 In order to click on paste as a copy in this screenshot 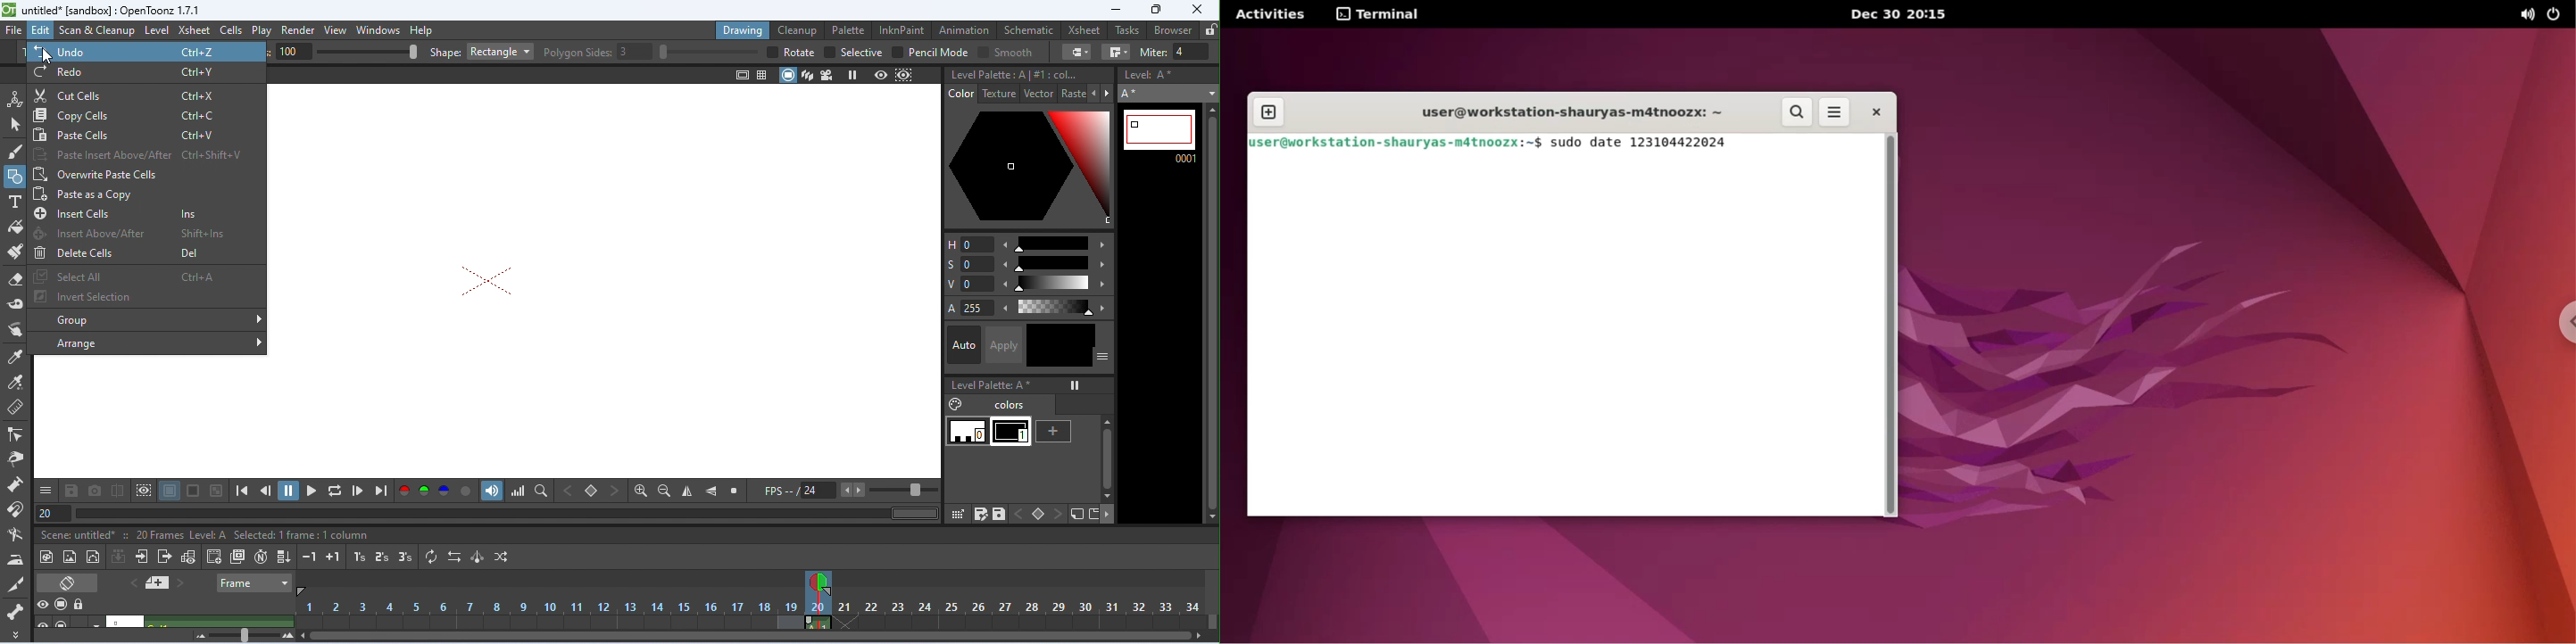, I will do `click(140, 194)`.